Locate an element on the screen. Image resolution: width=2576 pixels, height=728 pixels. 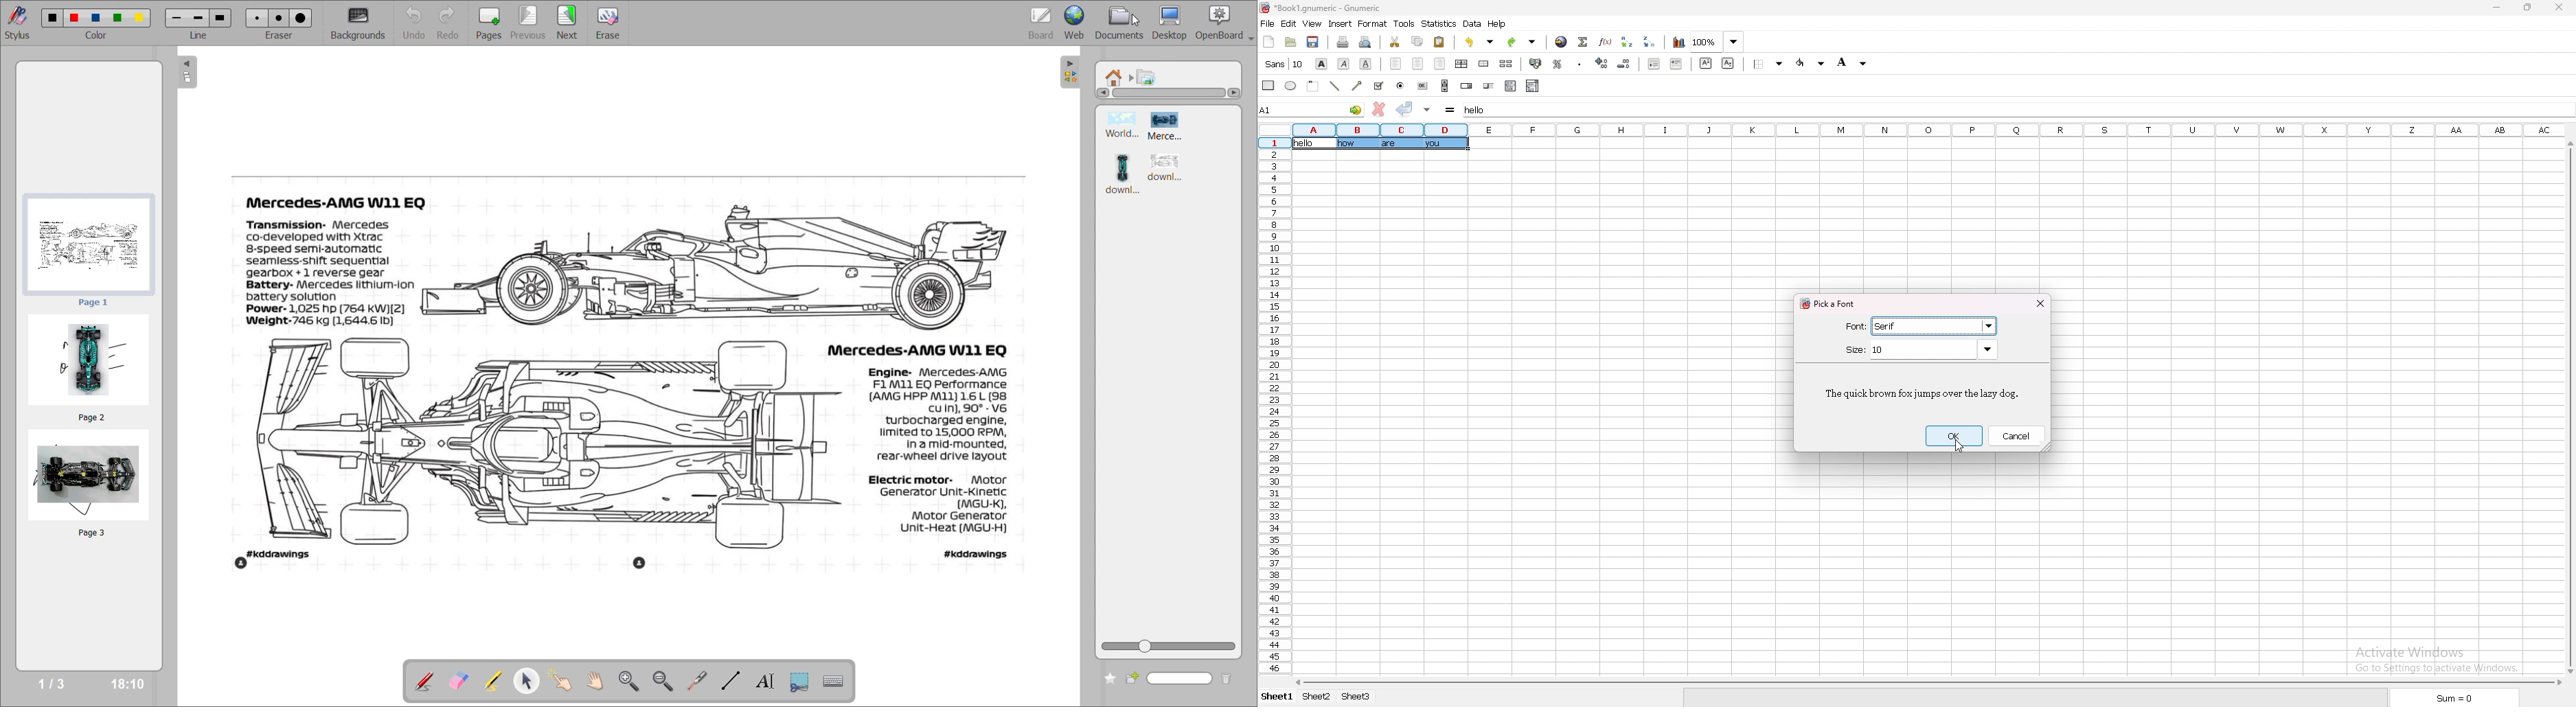
eraser3 is located at coordinates (301, 18).